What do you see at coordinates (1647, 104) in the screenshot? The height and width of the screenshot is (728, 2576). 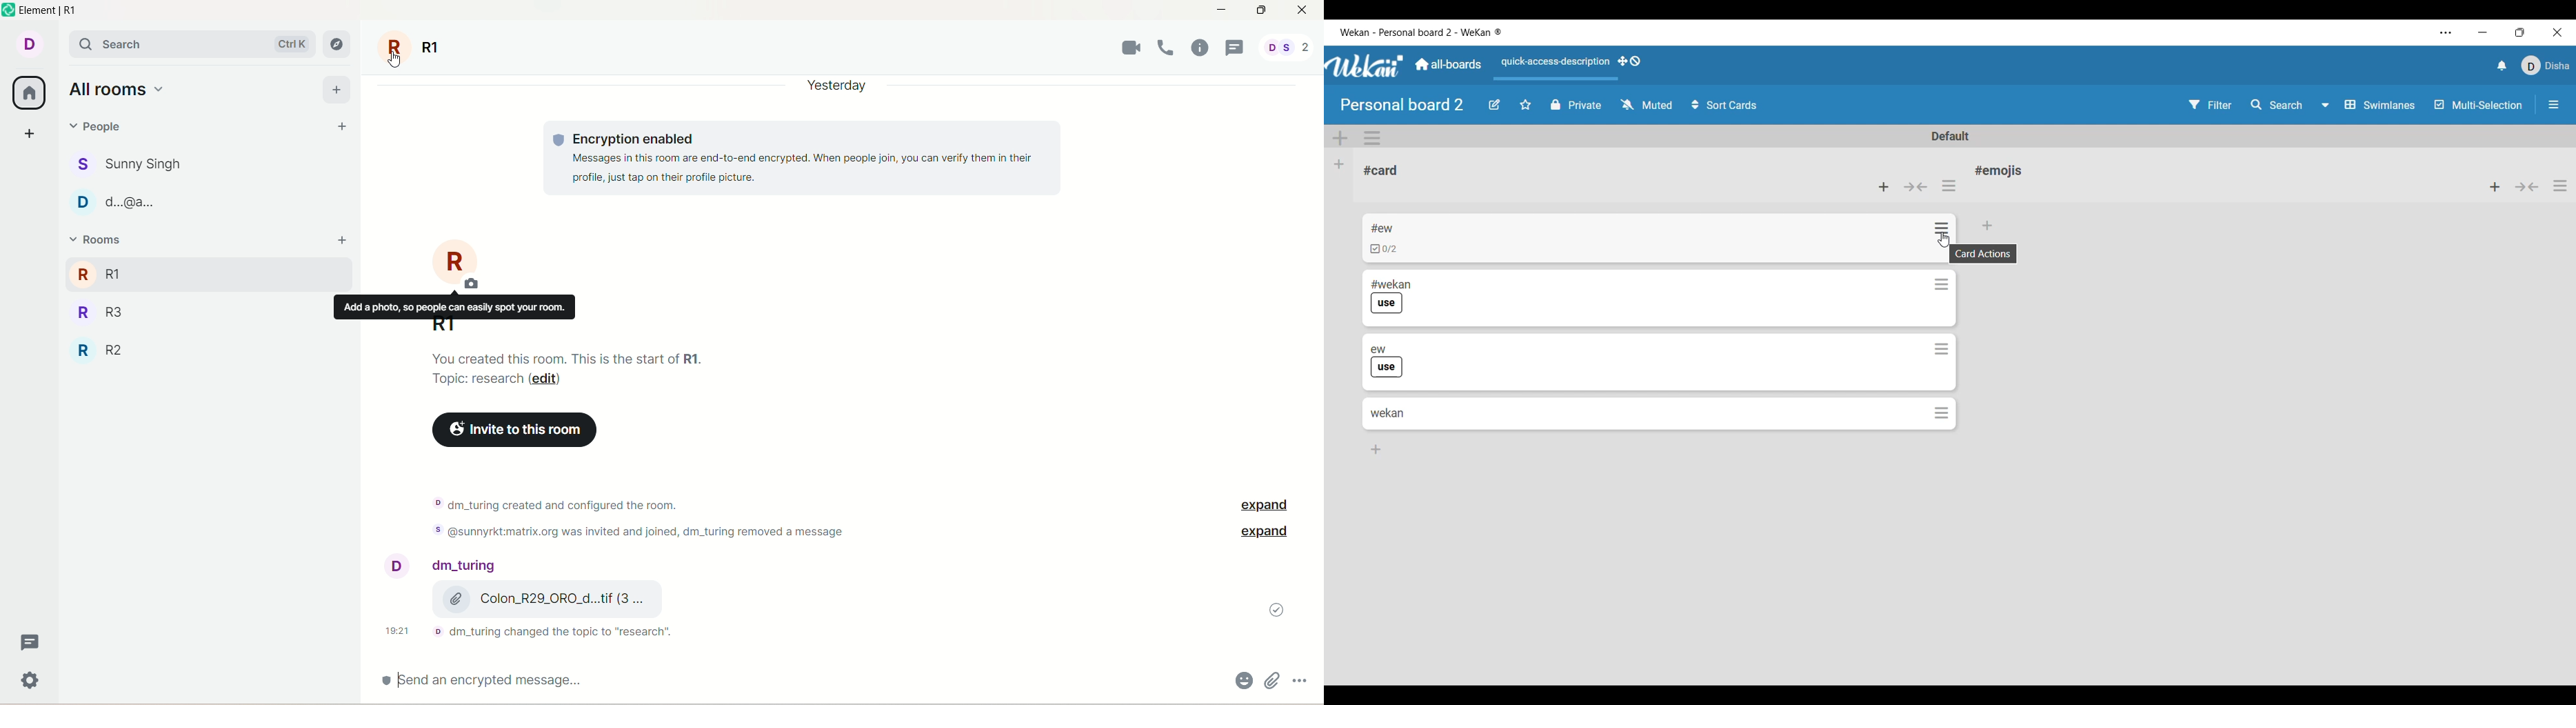 I see `Watch options` at bounding box center [1647, 104].